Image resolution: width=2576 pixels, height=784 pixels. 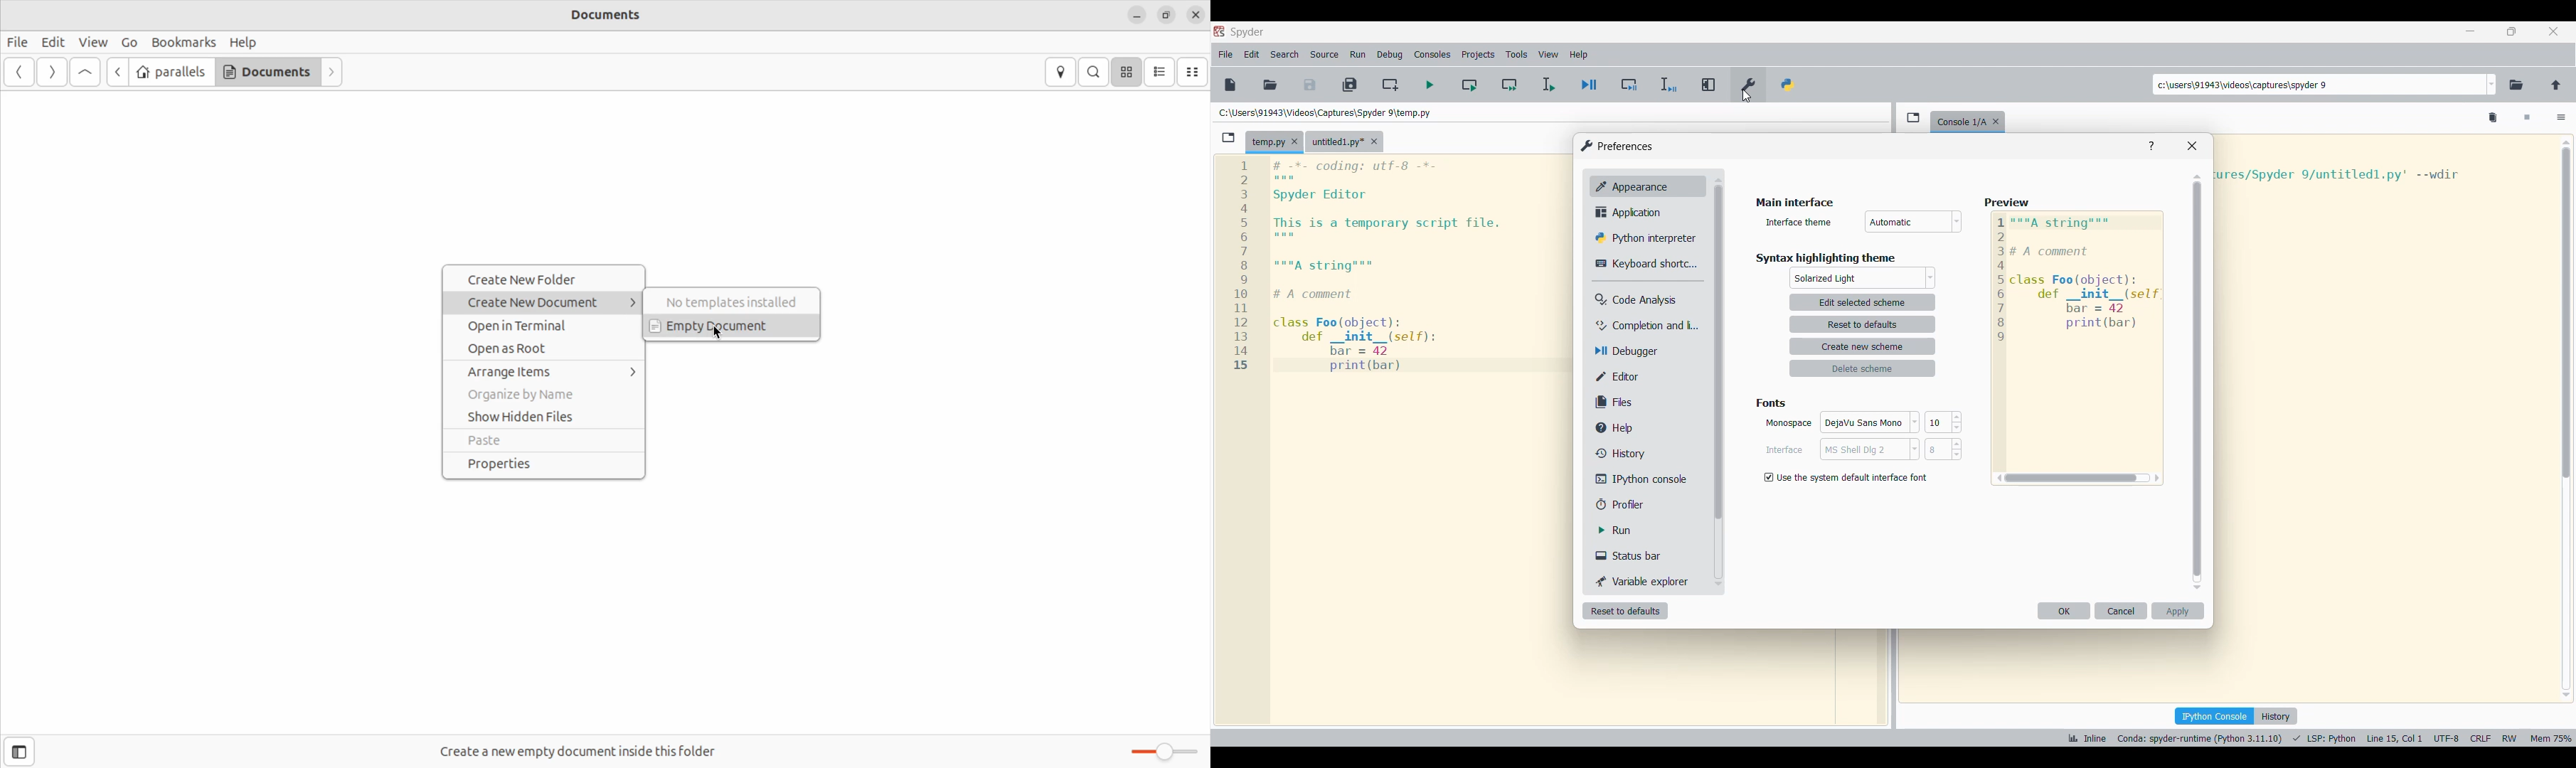 I want to click on Show in a smaller tab, so click(x=2512, y=31).